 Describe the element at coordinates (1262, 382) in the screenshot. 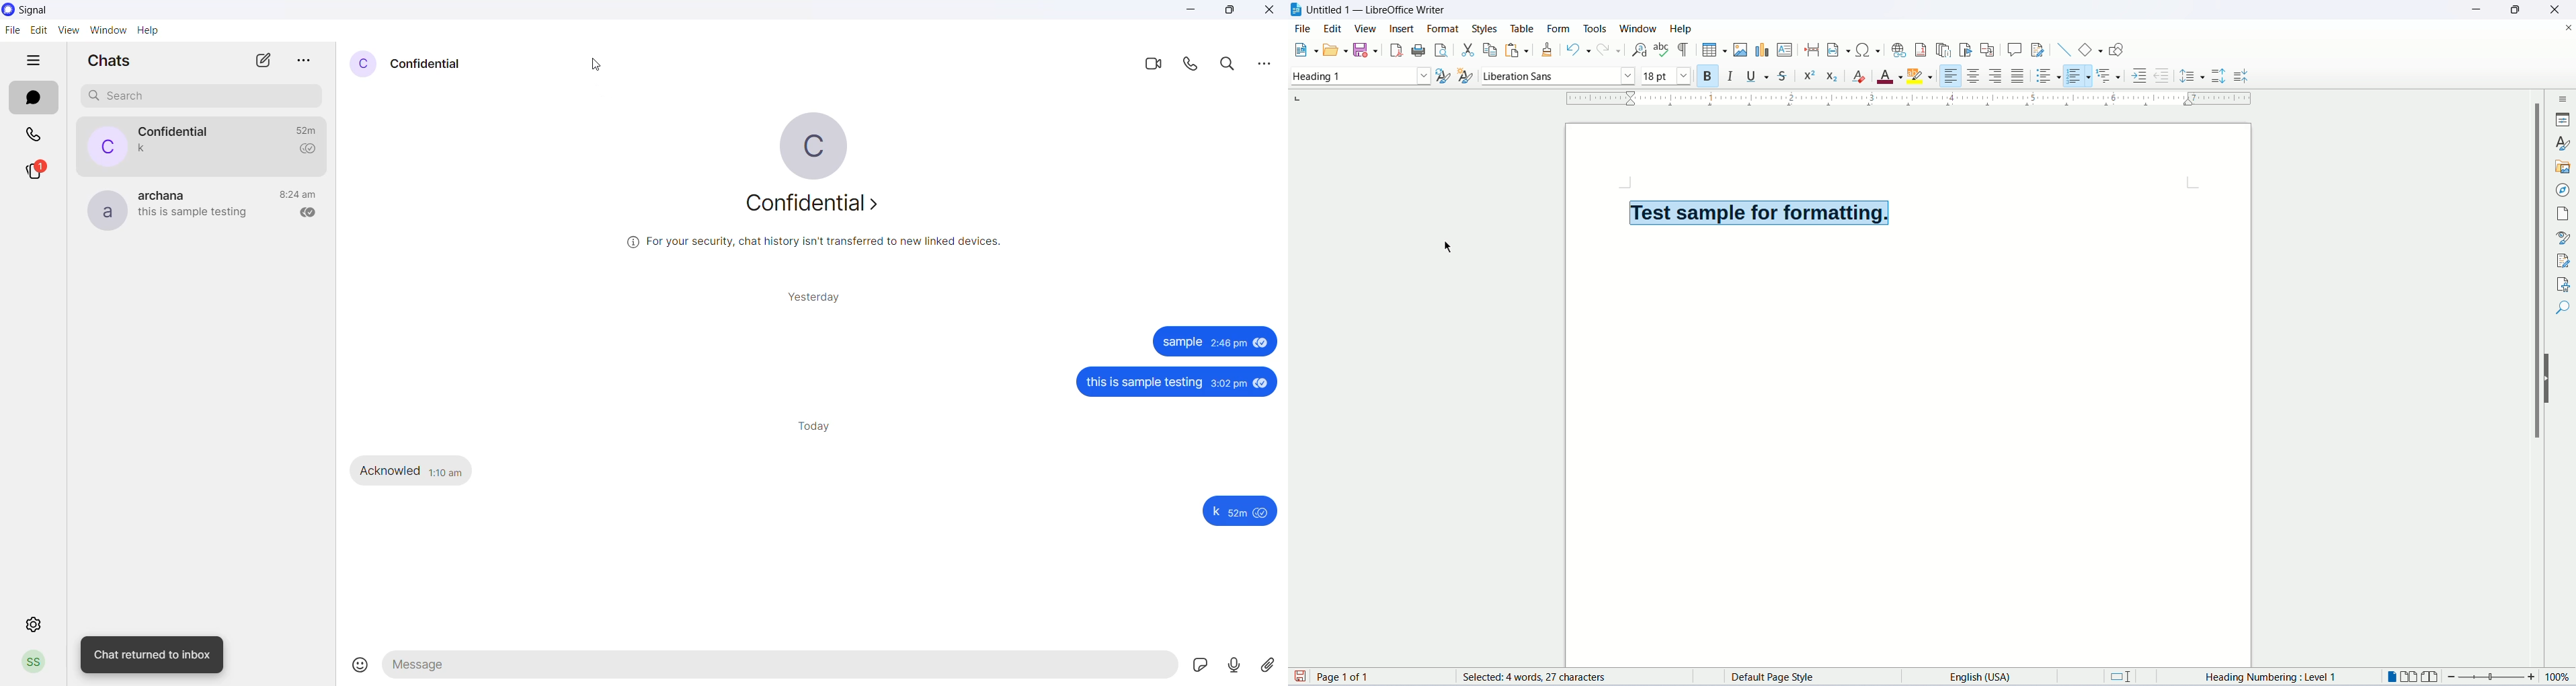

I see `seen` at that location.